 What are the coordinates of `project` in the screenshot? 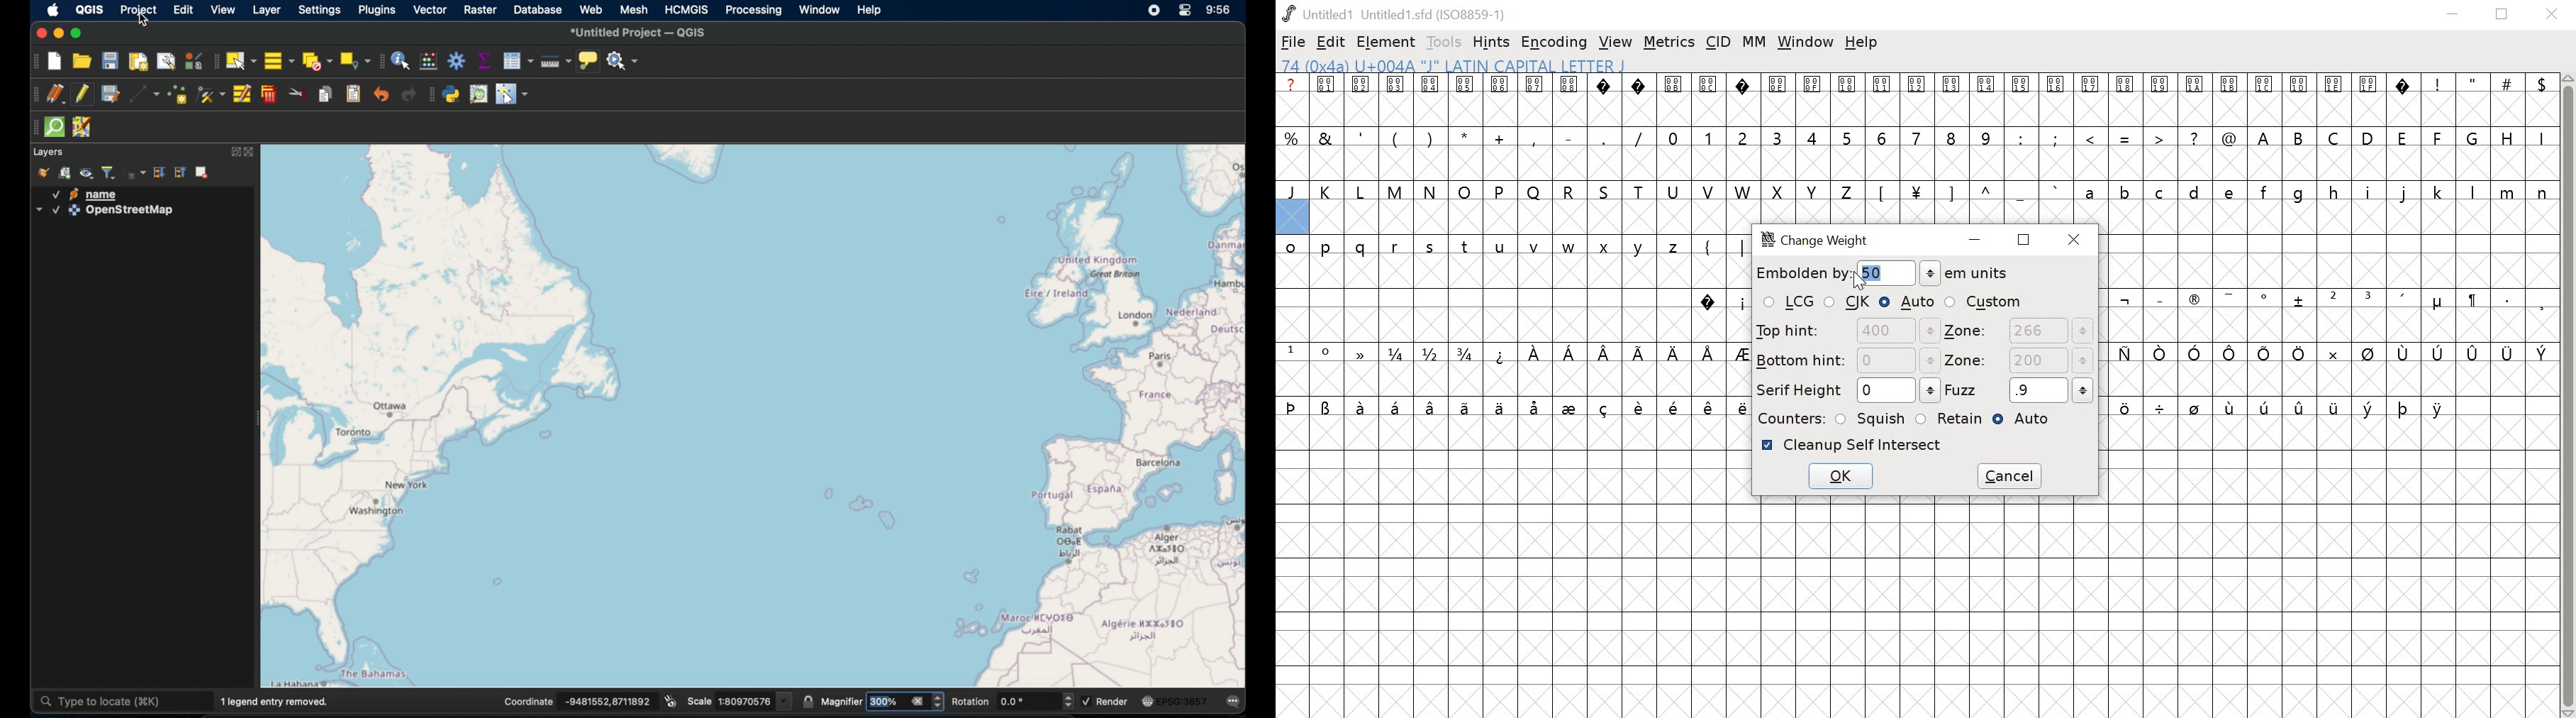 It's located at (137, 10).